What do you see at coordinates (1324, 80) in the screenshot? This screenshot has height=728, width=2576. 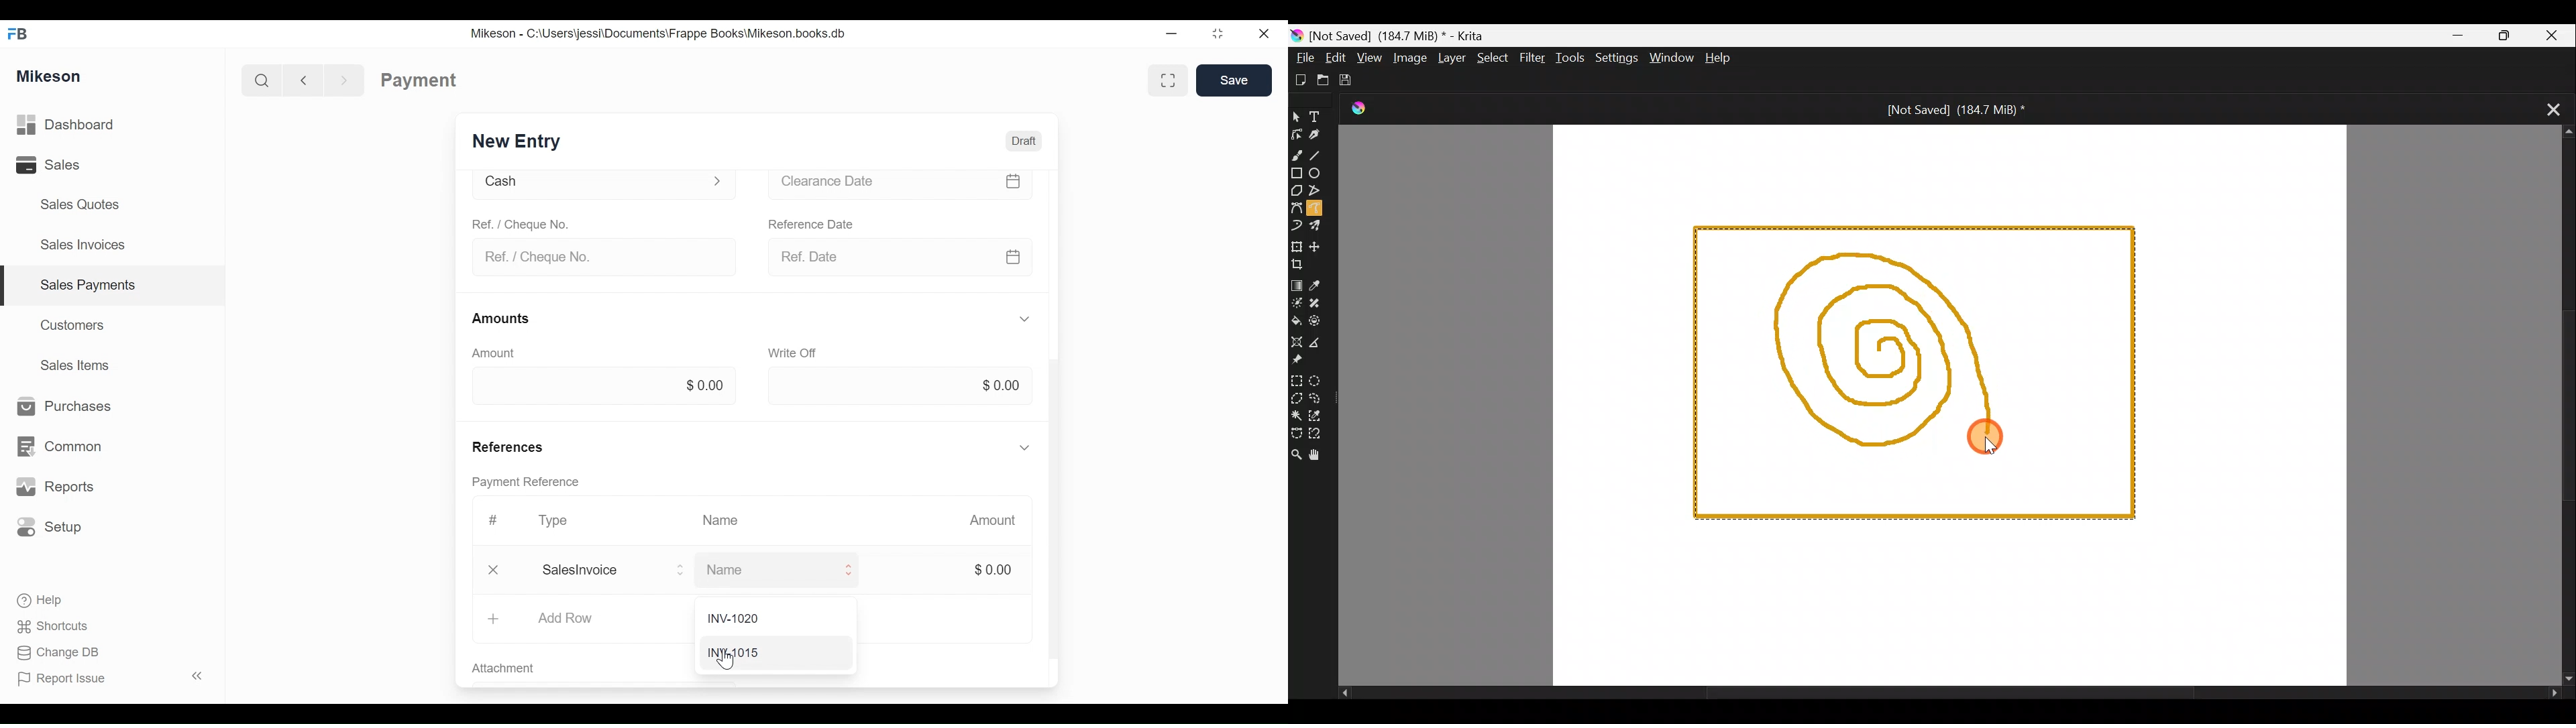 I see `Open existing document` at bounding box center [1324, 80].